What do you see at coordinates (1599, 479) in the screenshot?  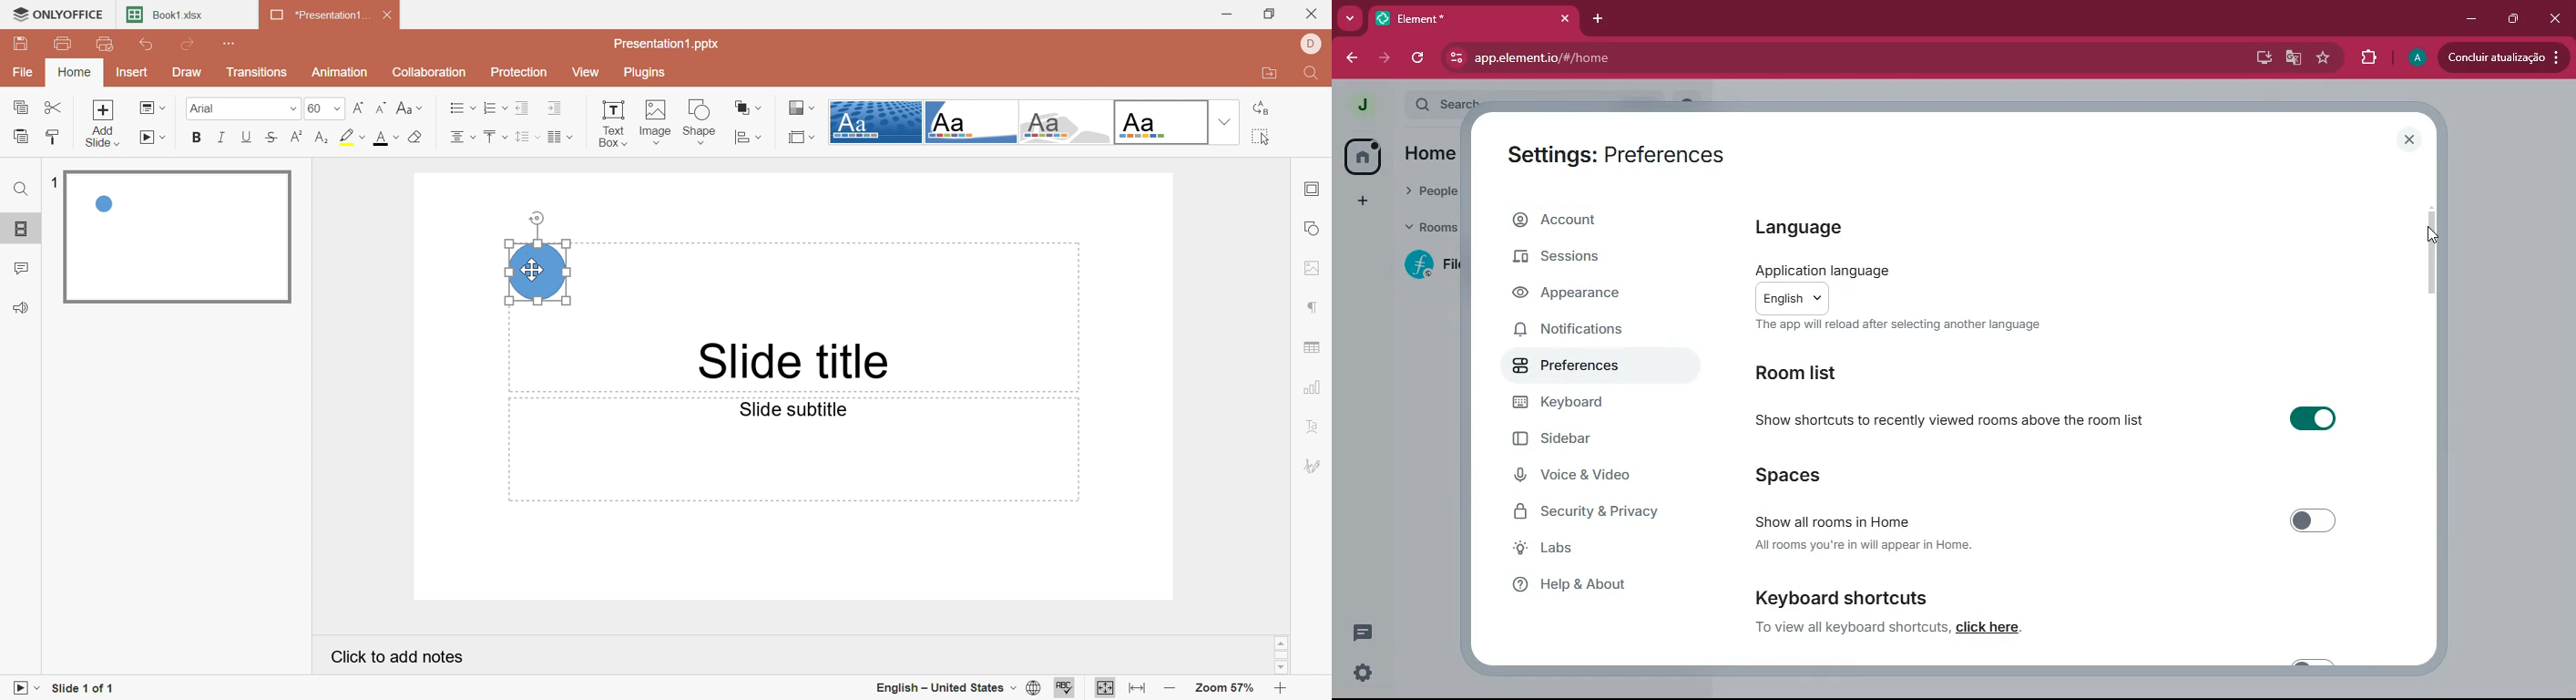 I see `voice` at bounding box center [1599, 479].